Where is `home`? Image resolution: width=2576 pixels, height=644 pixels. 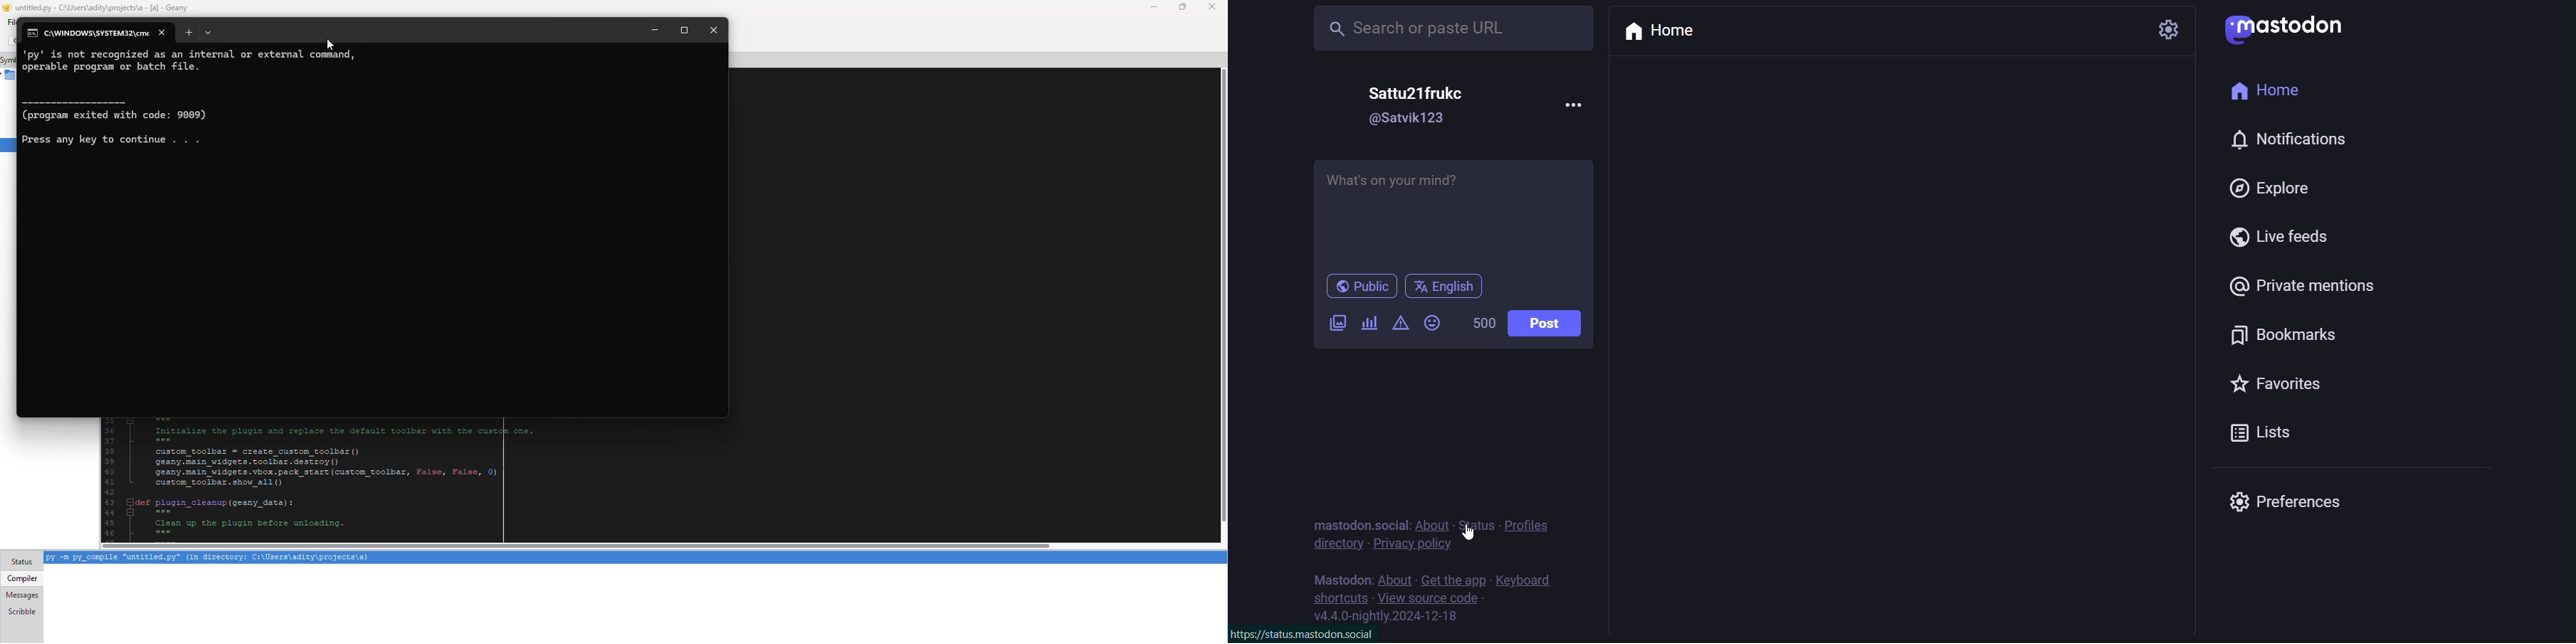 home is located at coordinates (2269, 90).